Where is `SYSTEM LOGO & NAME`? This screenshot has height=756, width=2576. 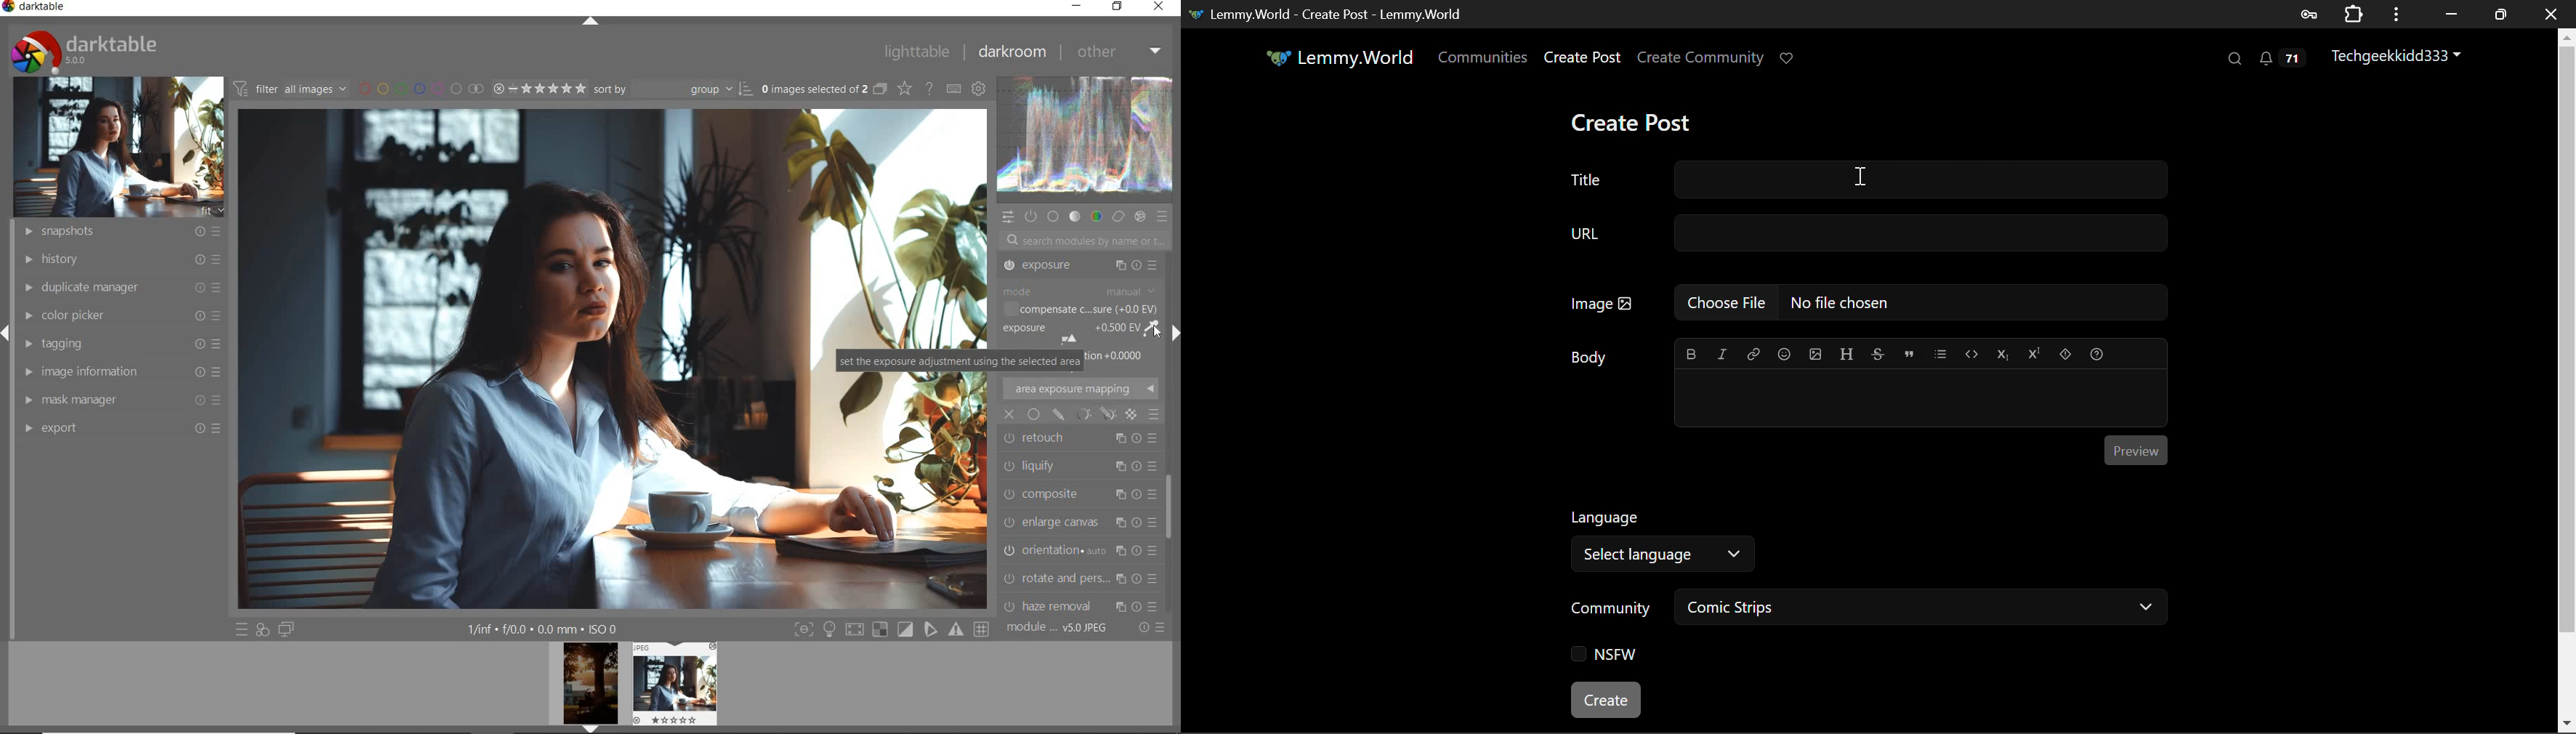 SYSTEM LOGO & NAME is located at coordinates (83, 50).